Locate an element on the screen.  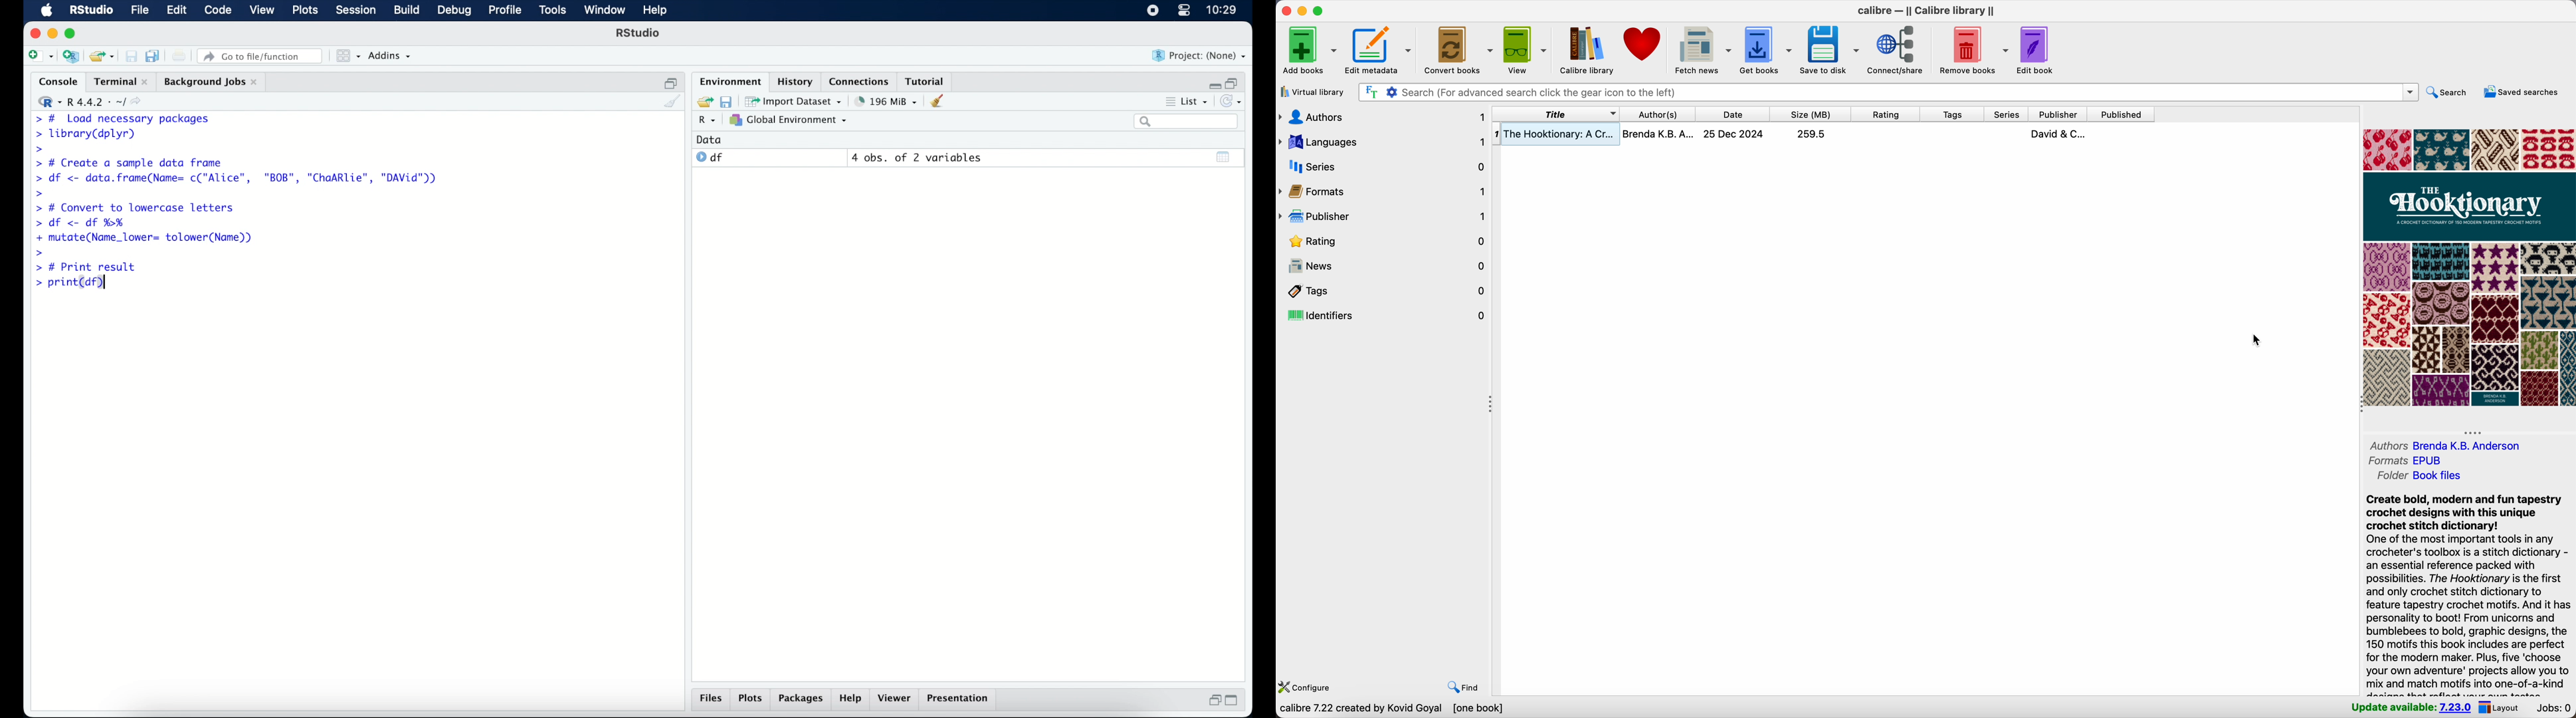
> df <- data.frame(Name= c("Alice", "BOB", "ChaARlie", "DAVid"))| is located at coordinates (240, 179).